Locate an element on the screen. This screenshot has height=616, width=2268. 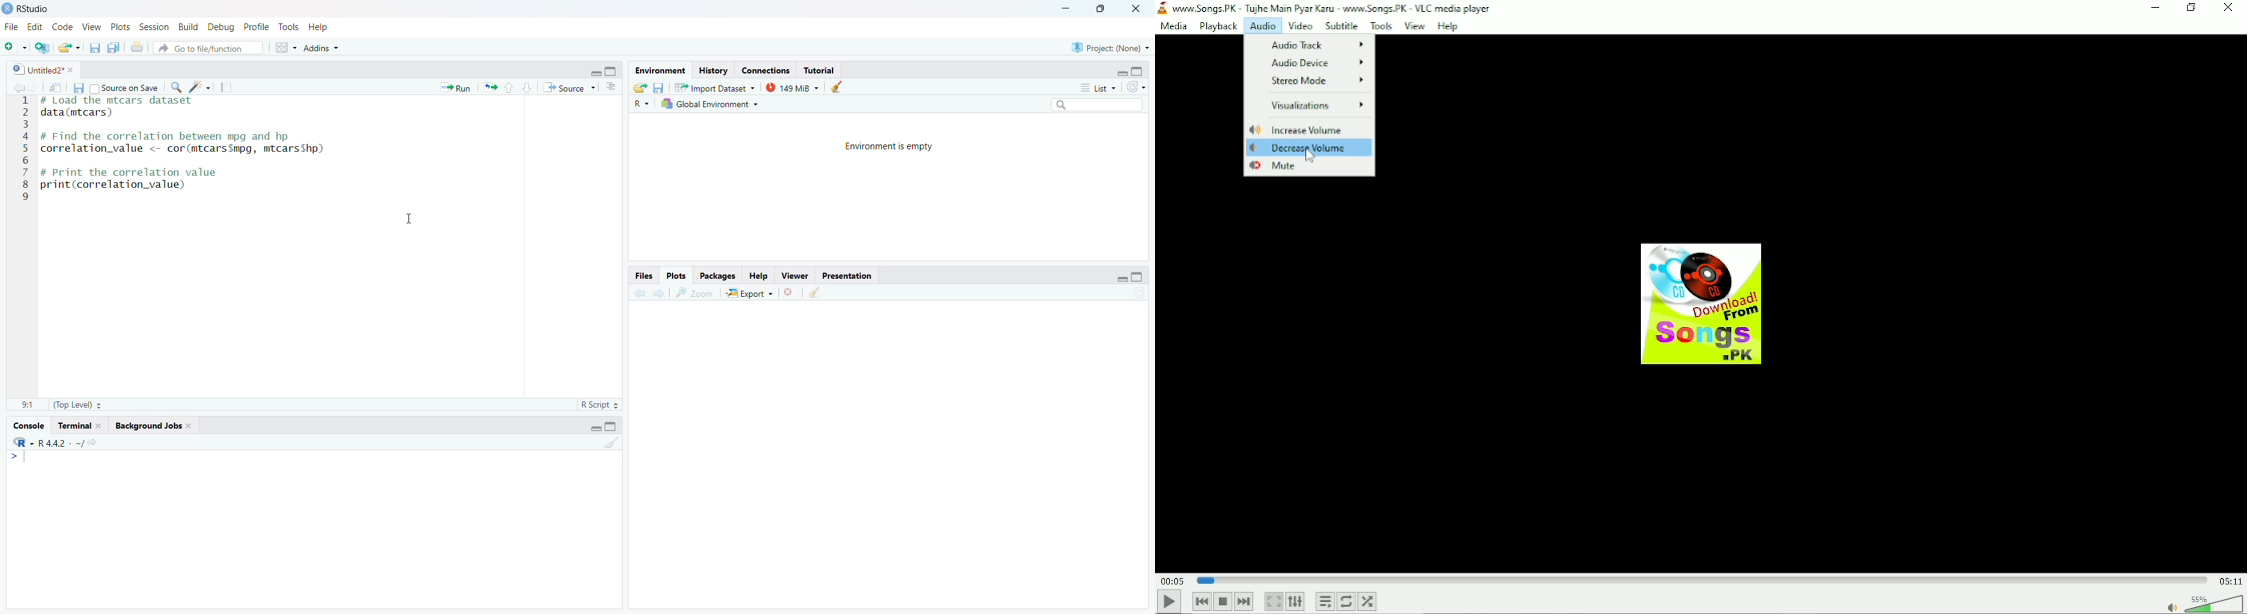
www.songs PK - Tuhe Man Pyar Karu - www. Songs FE - VLC med player is located at coordinates (1339, 8).